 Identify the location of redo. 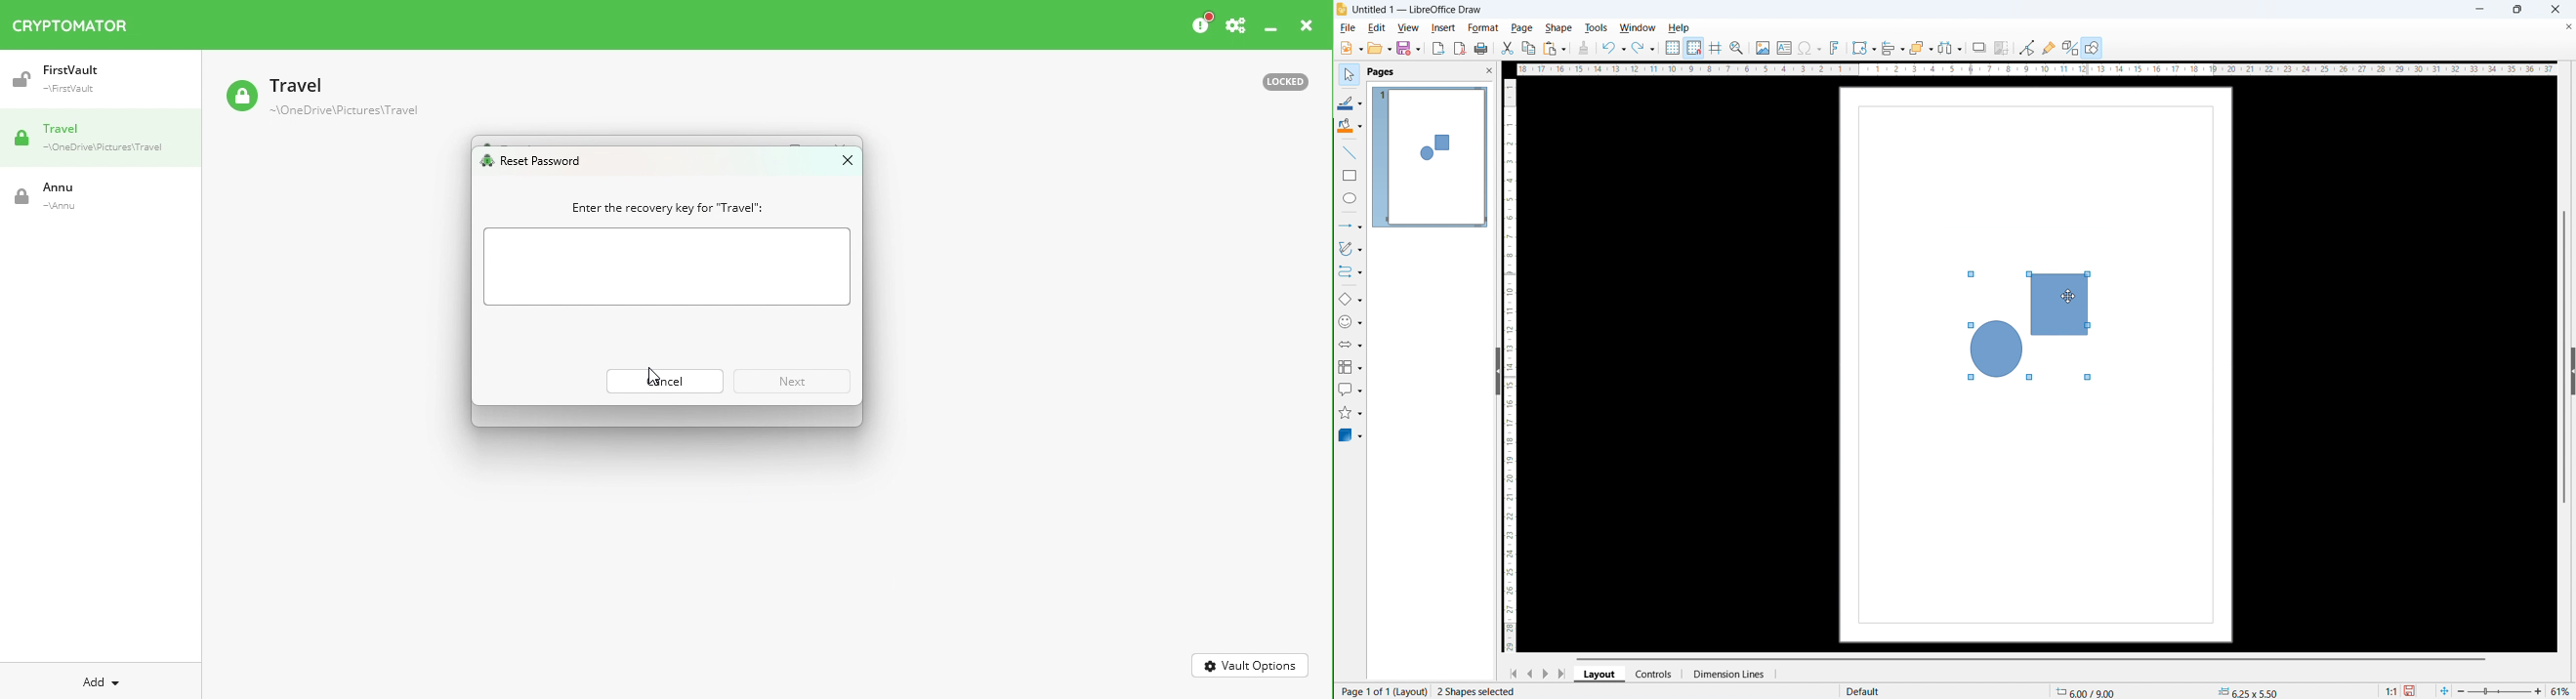
(1645, 49).